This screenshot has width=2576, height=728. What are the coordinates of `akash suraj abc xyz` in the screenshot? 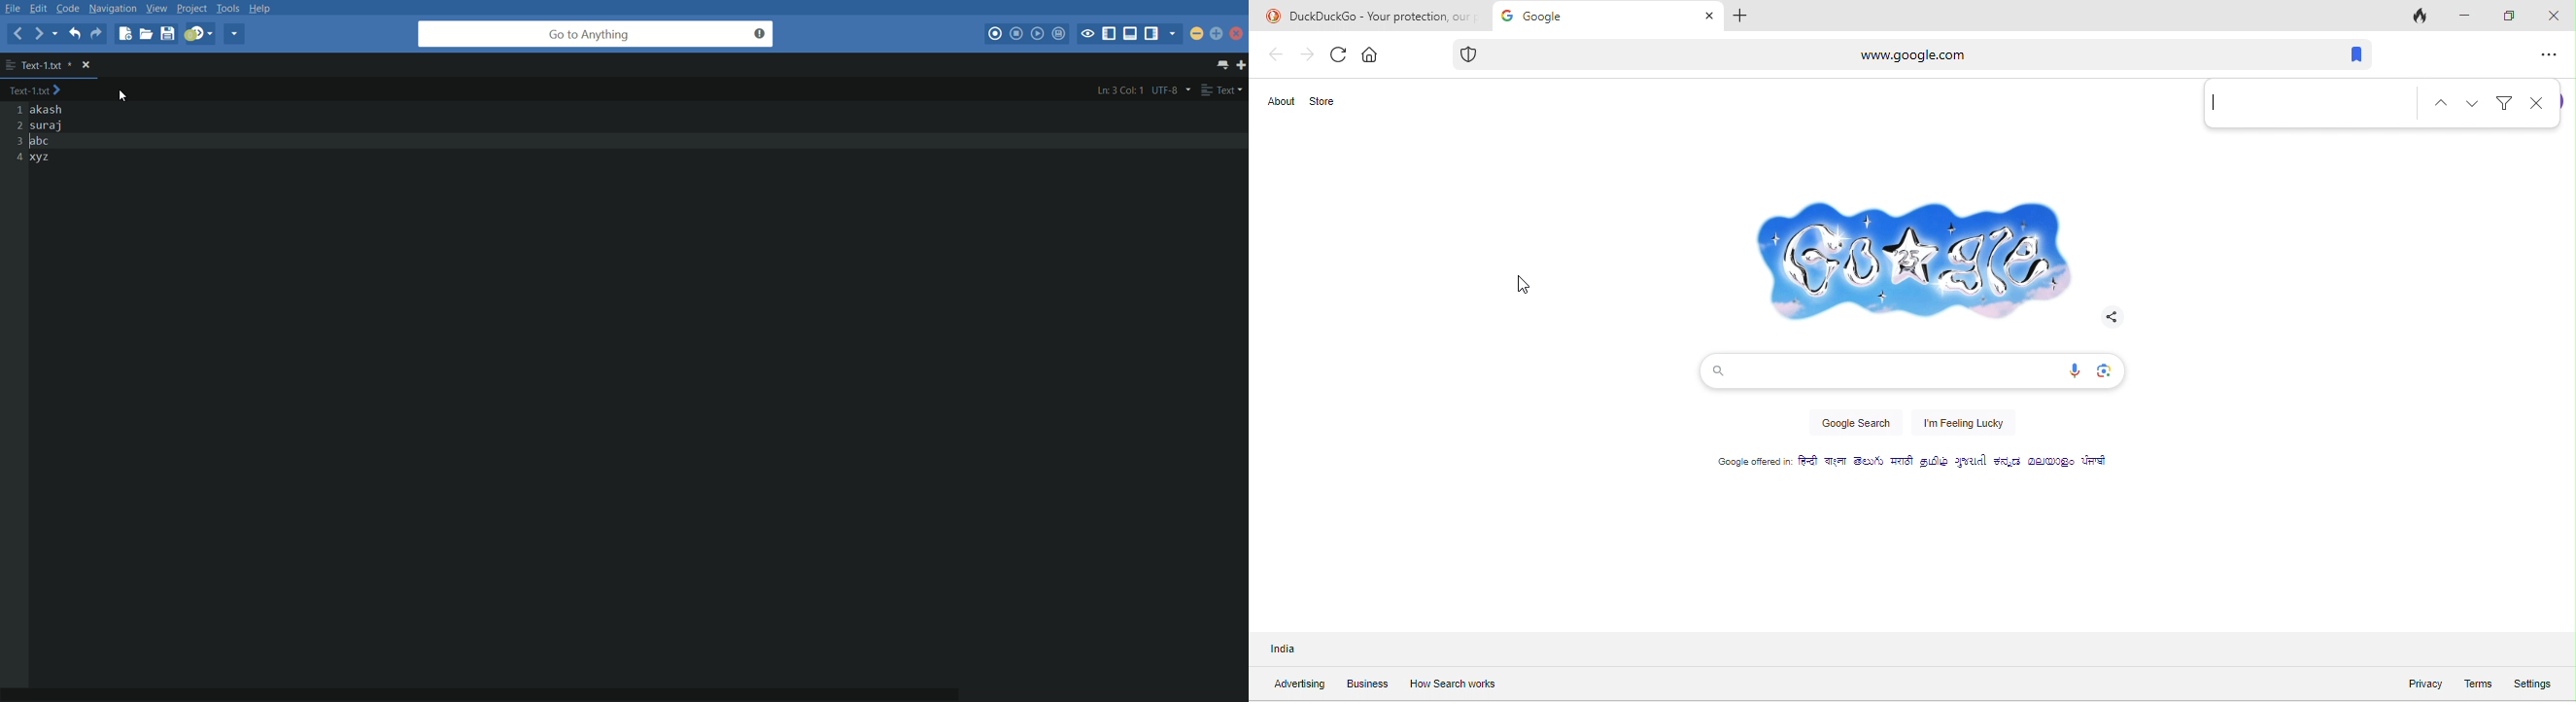 It's located at (57, 134).